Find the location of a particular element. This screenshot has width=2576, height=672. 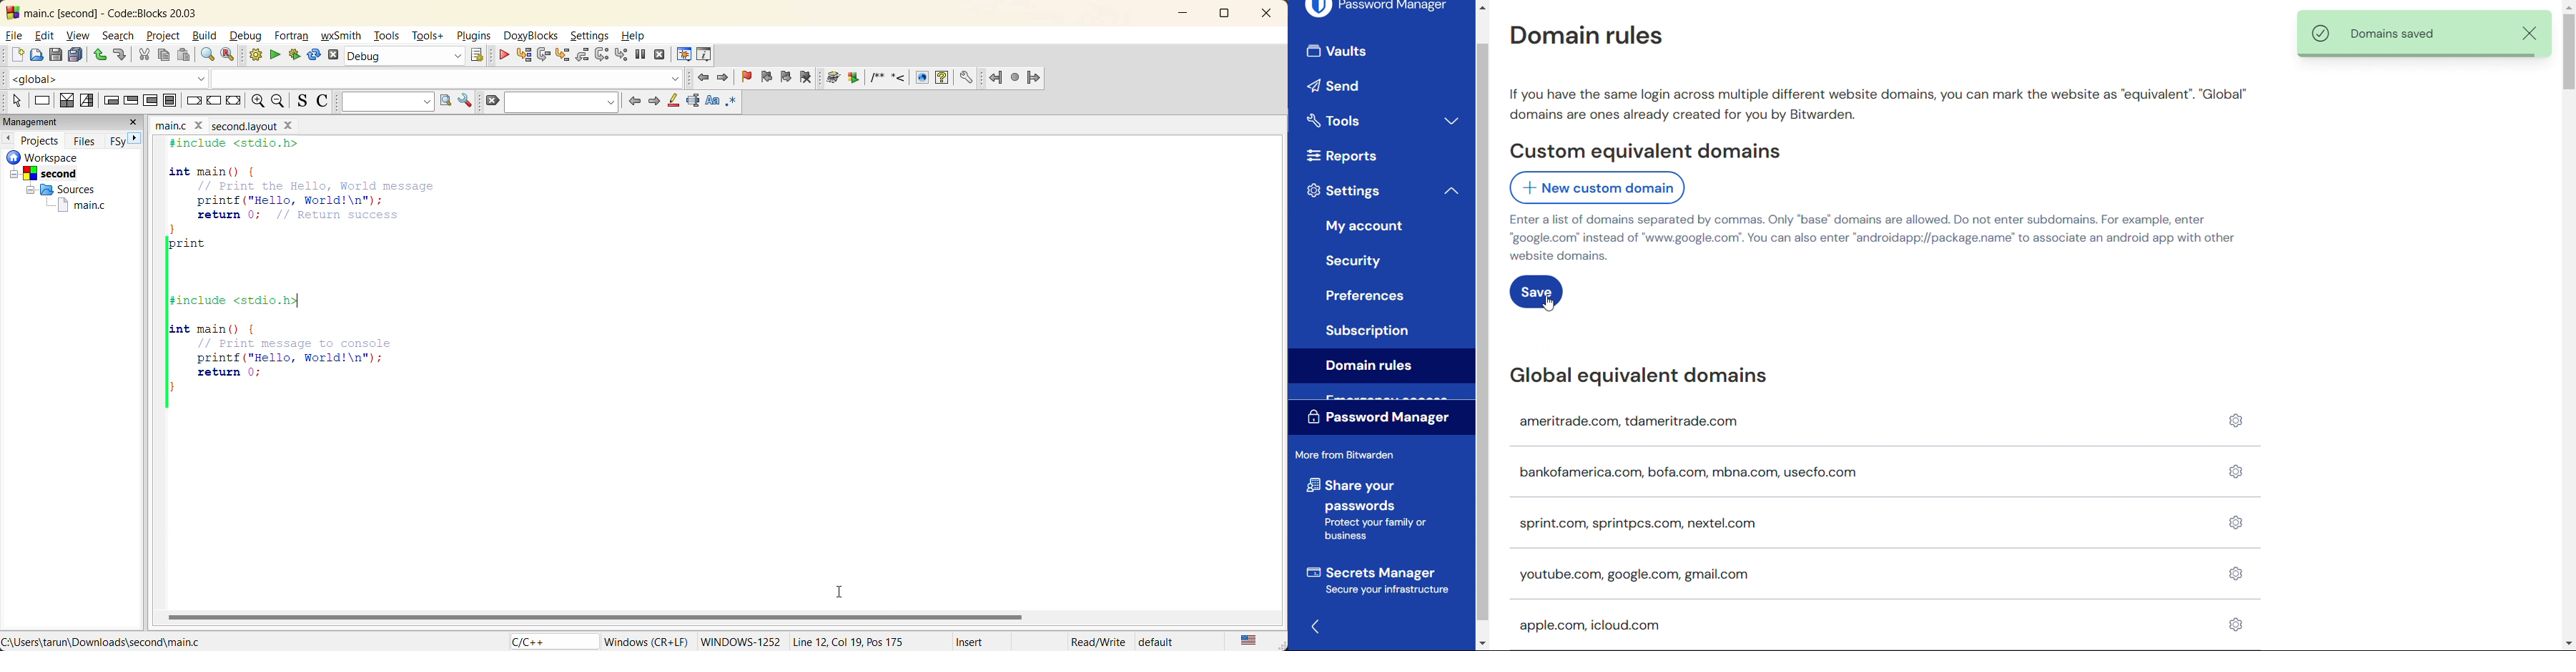

clear is located at coordinates (492, 102).